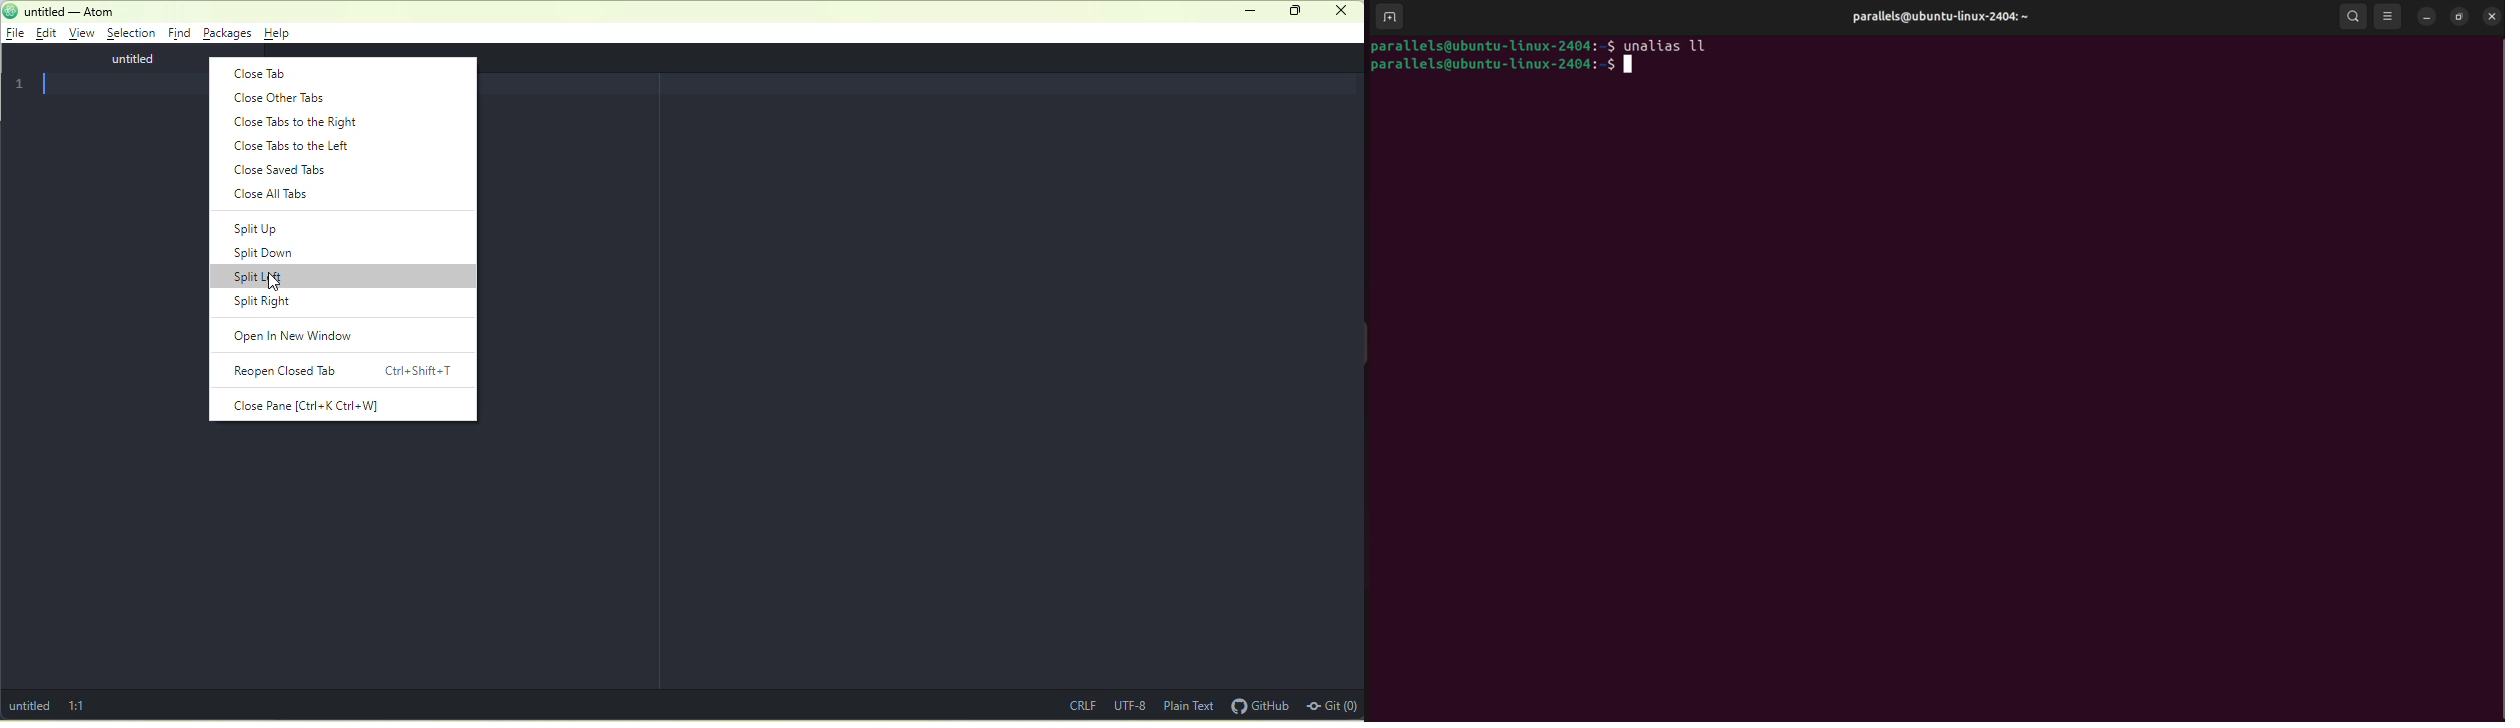 This screenshot has width=2520, height=728. I want to click on cursor movement, so click(276, 284).